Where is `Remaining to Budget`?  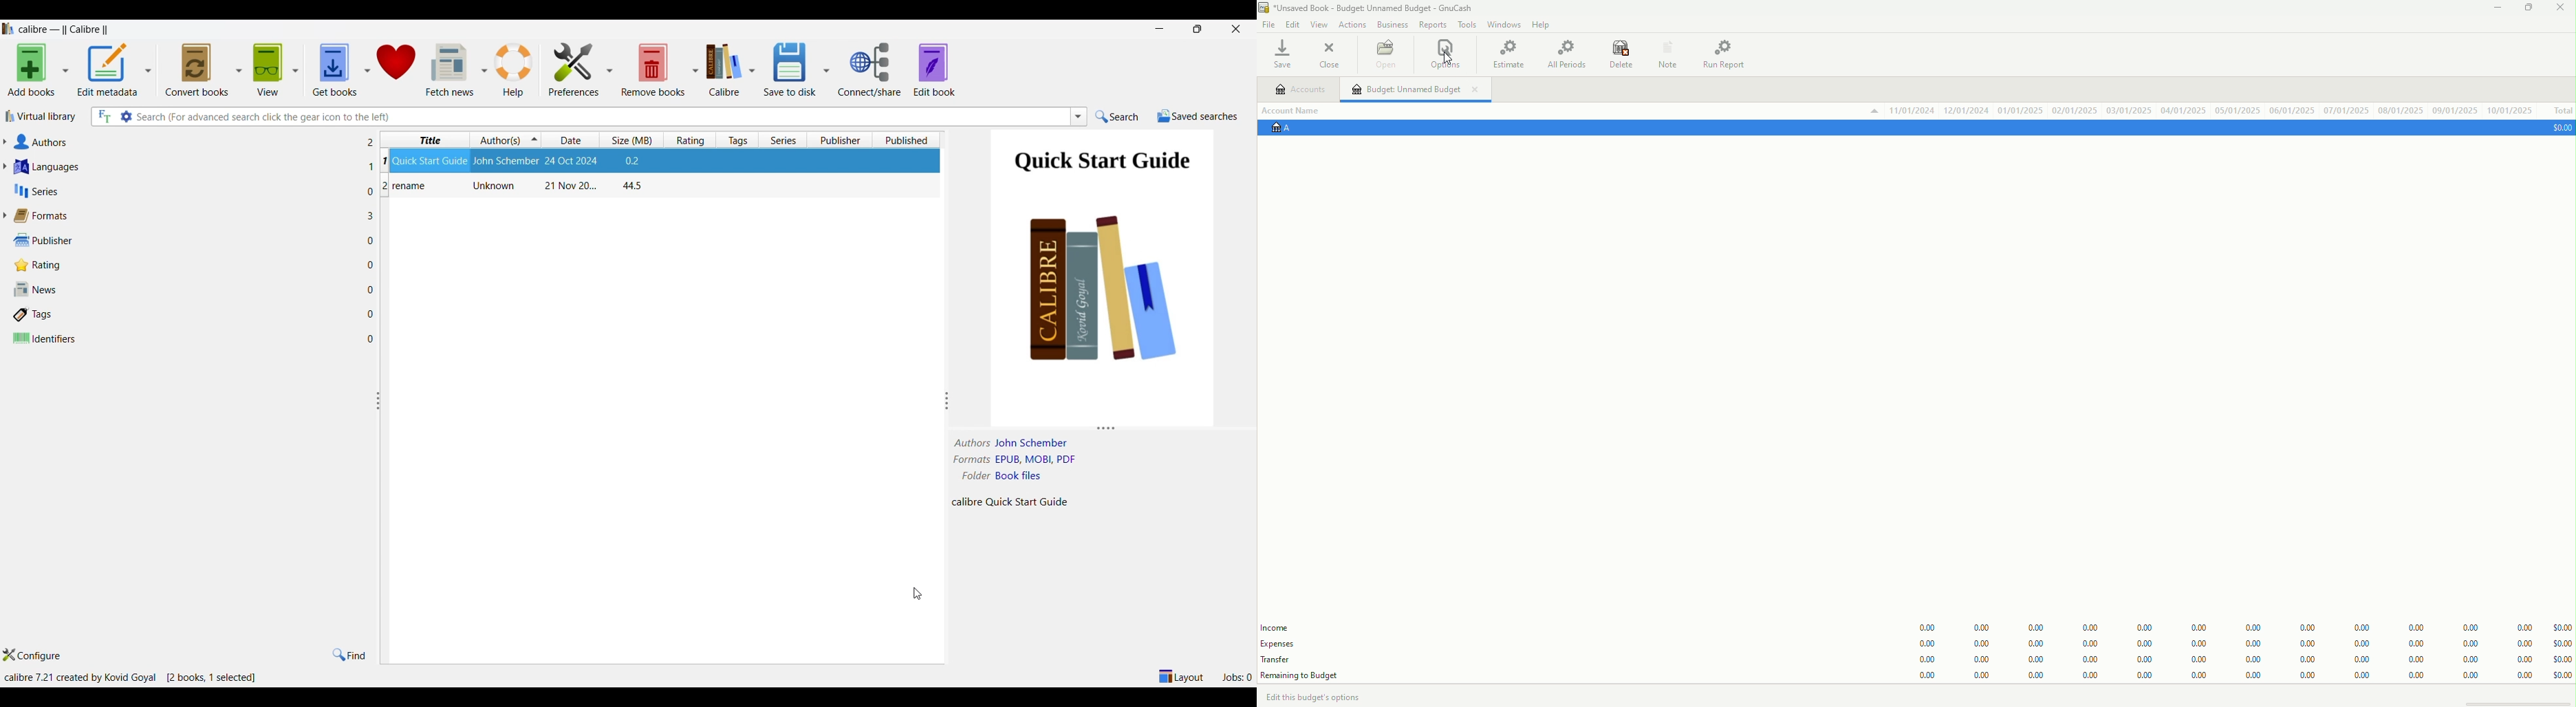 Remaining to Budget is located at coordinates (1302, 675).